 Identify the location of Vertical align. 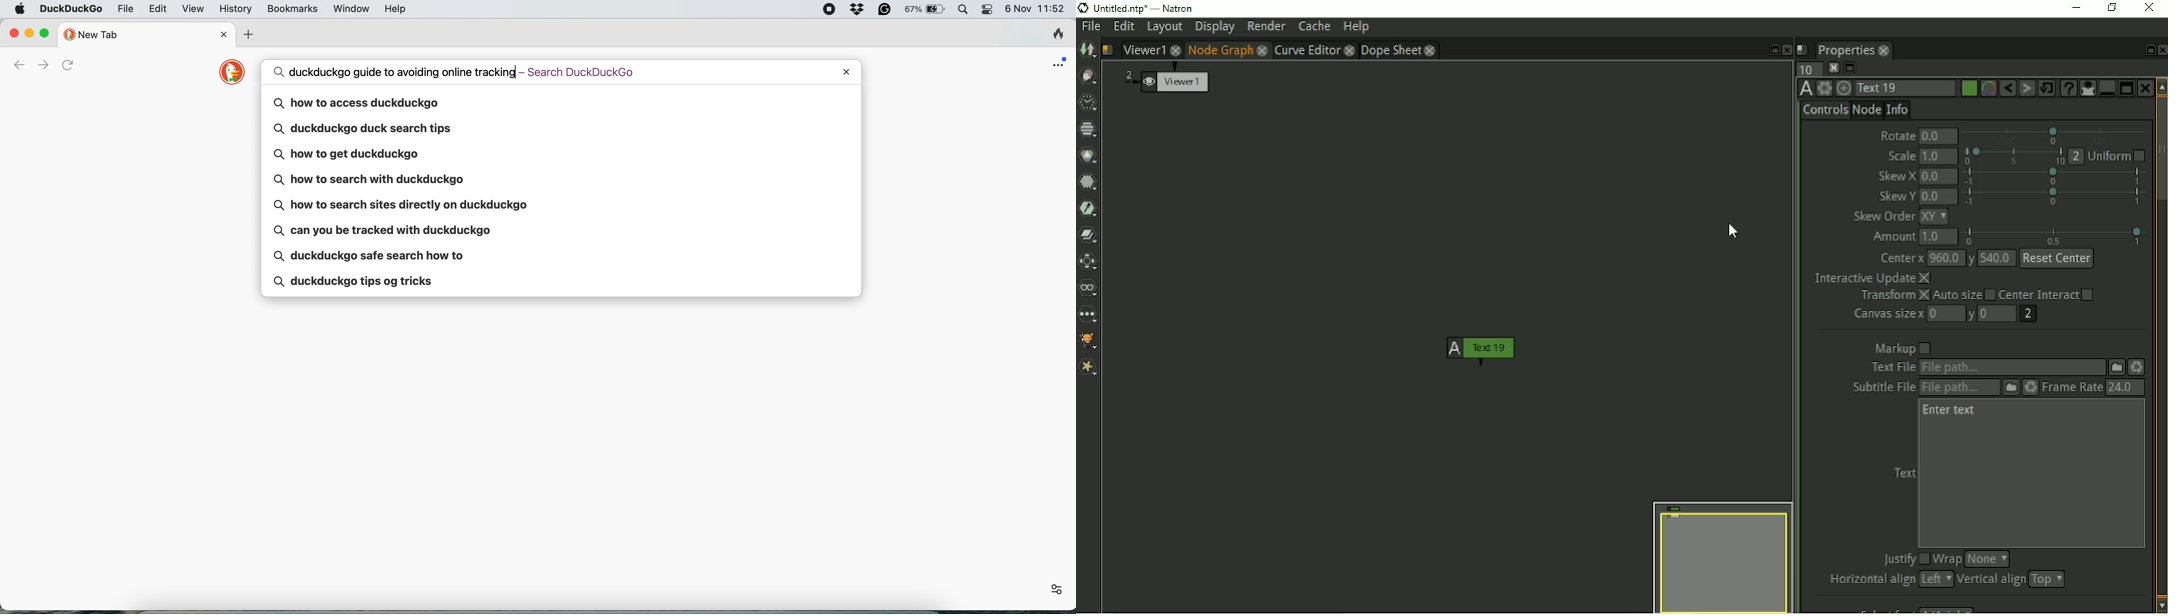
(1990, 580).